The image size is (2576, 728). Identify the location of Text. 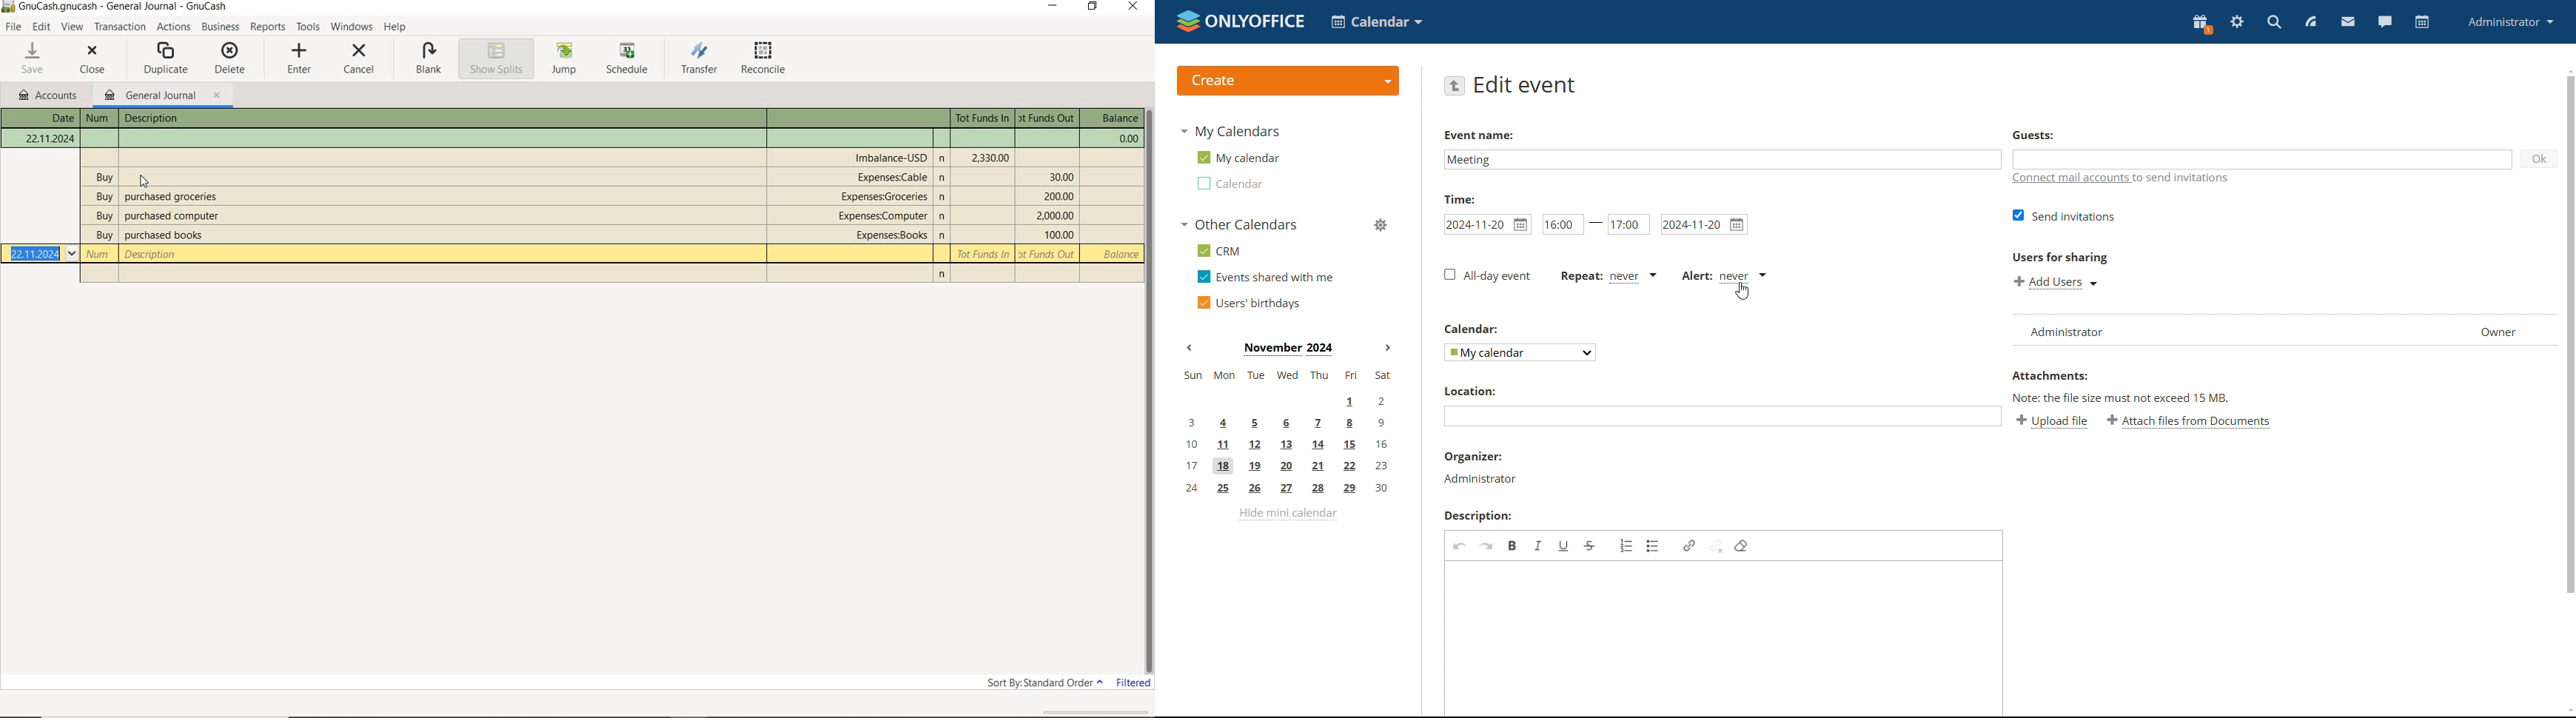
(611, 254).